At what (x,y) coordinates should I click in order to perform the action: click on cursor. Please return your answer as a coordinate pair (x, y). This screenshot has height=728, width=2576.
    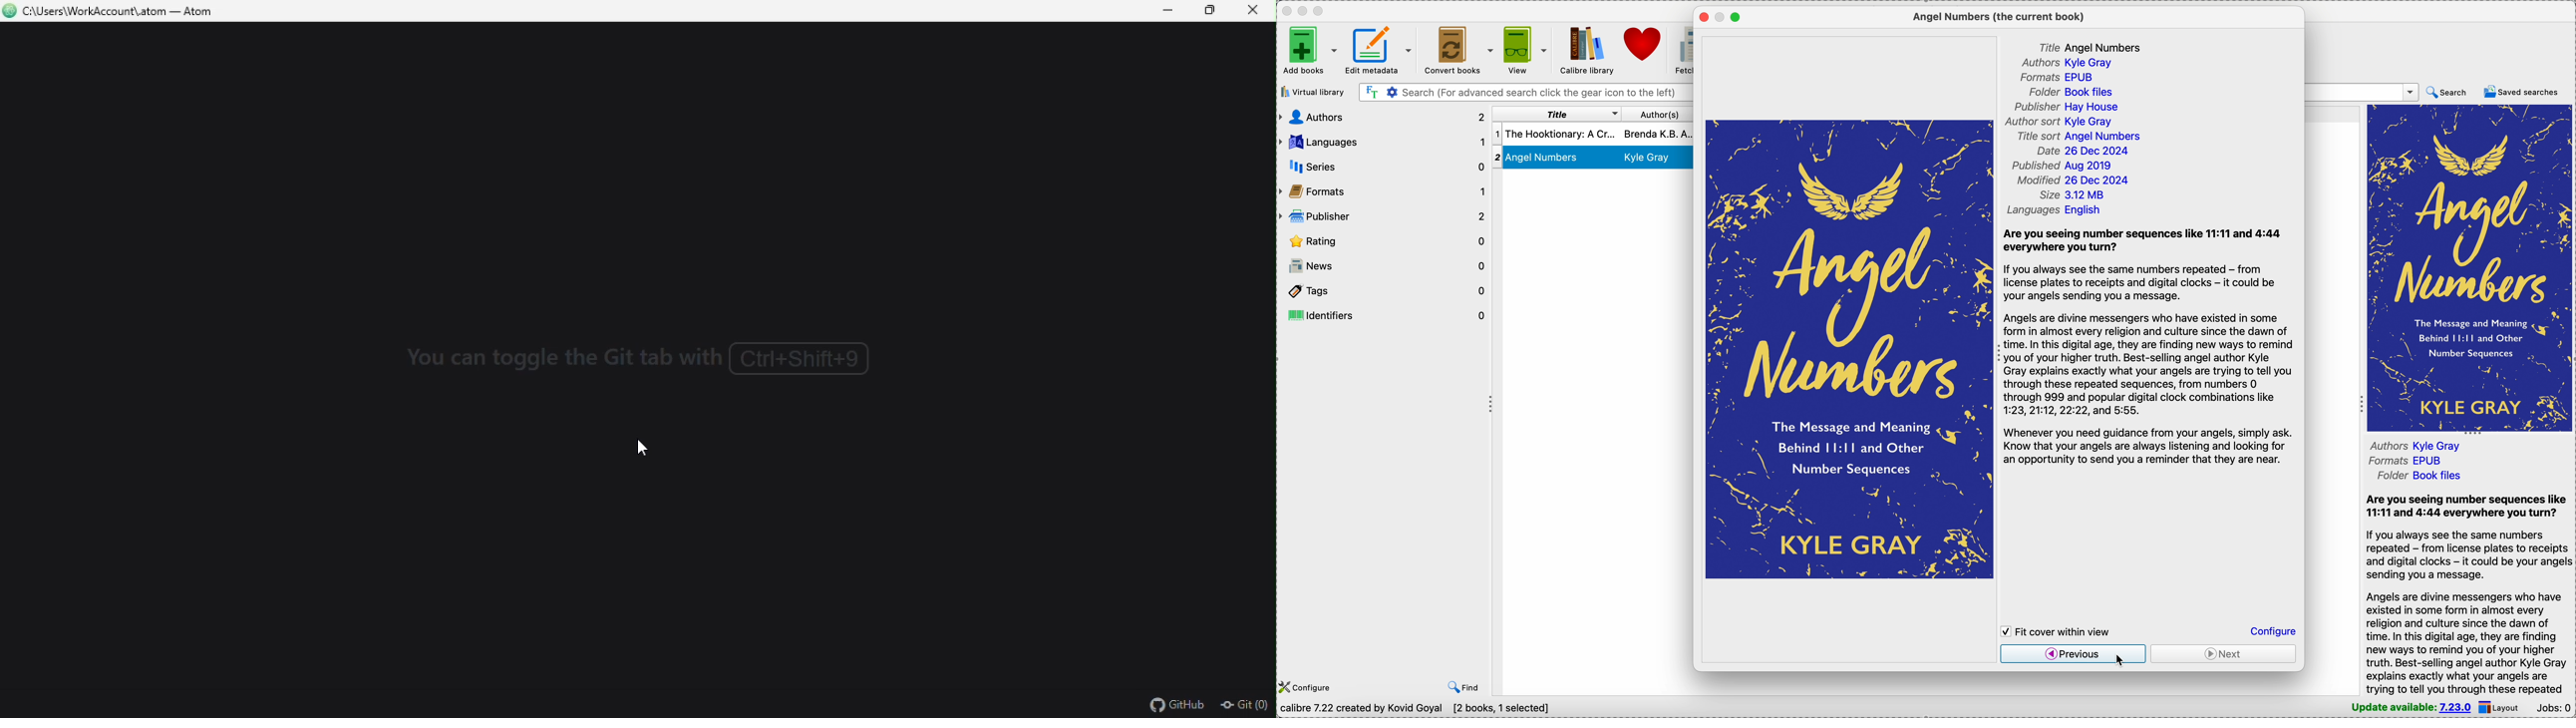
    Looking at the image, I should click on (2120, 660).